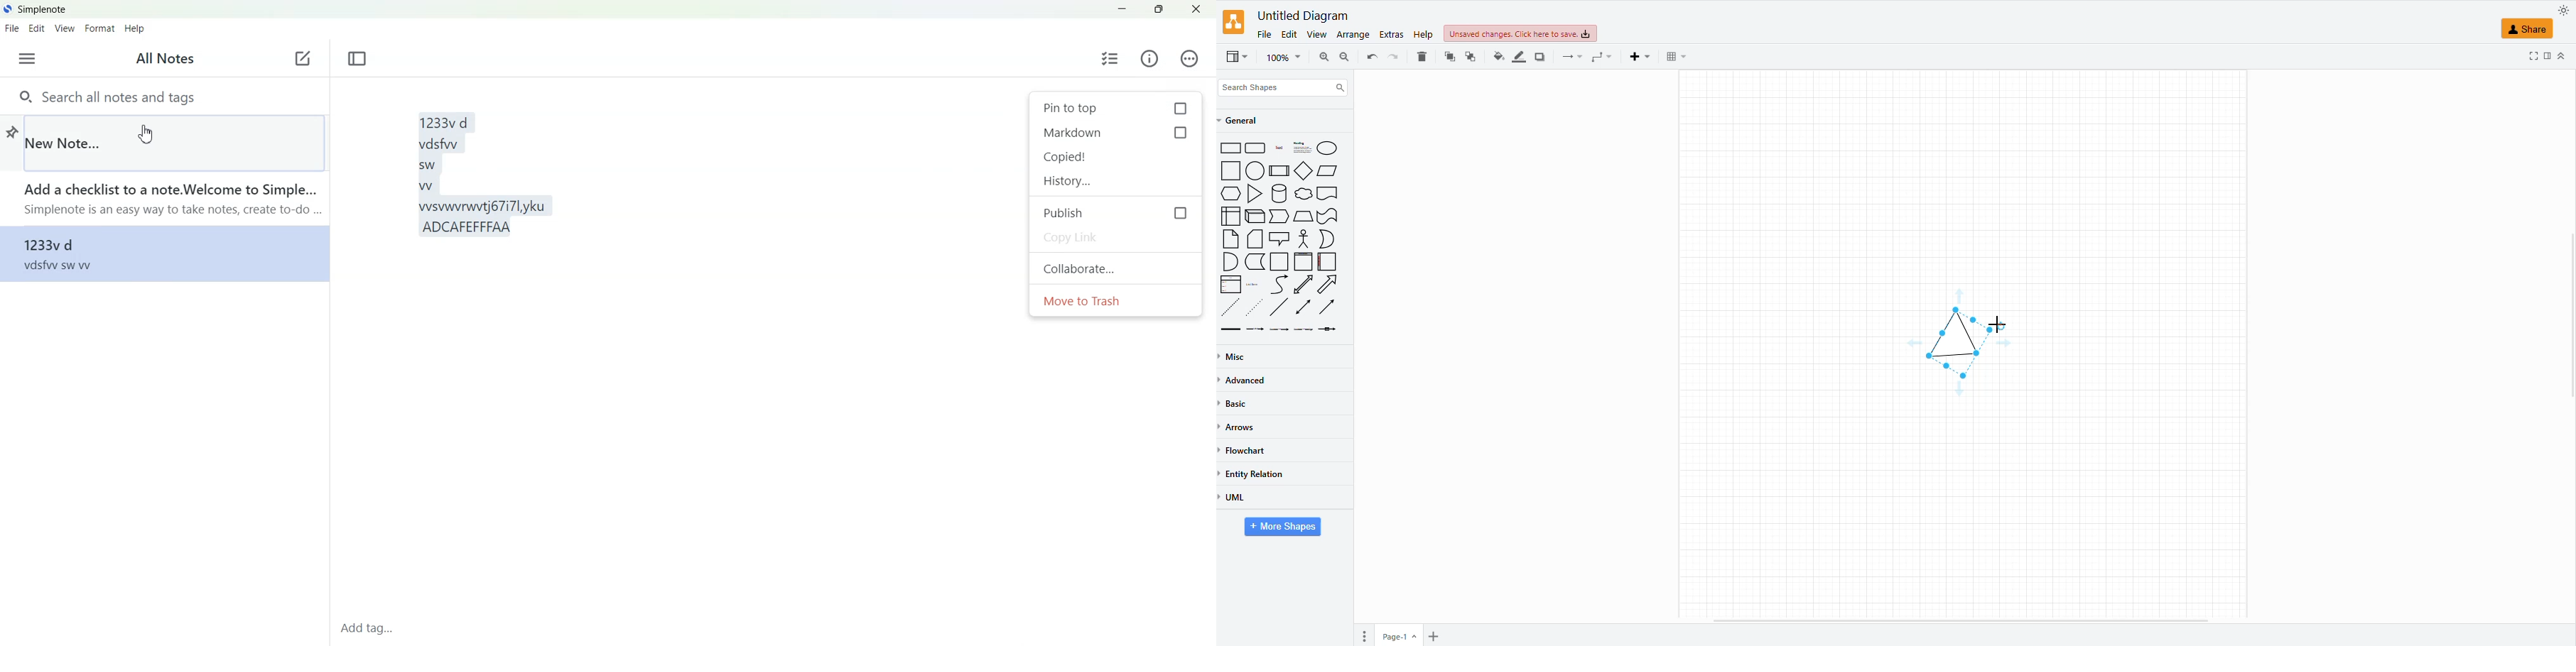 Image resolution: width=2576 pixels, height=672 pixels. Describe the element at coordinates (1342, 59) in the screenshot. I see `zoom in ` at that location.